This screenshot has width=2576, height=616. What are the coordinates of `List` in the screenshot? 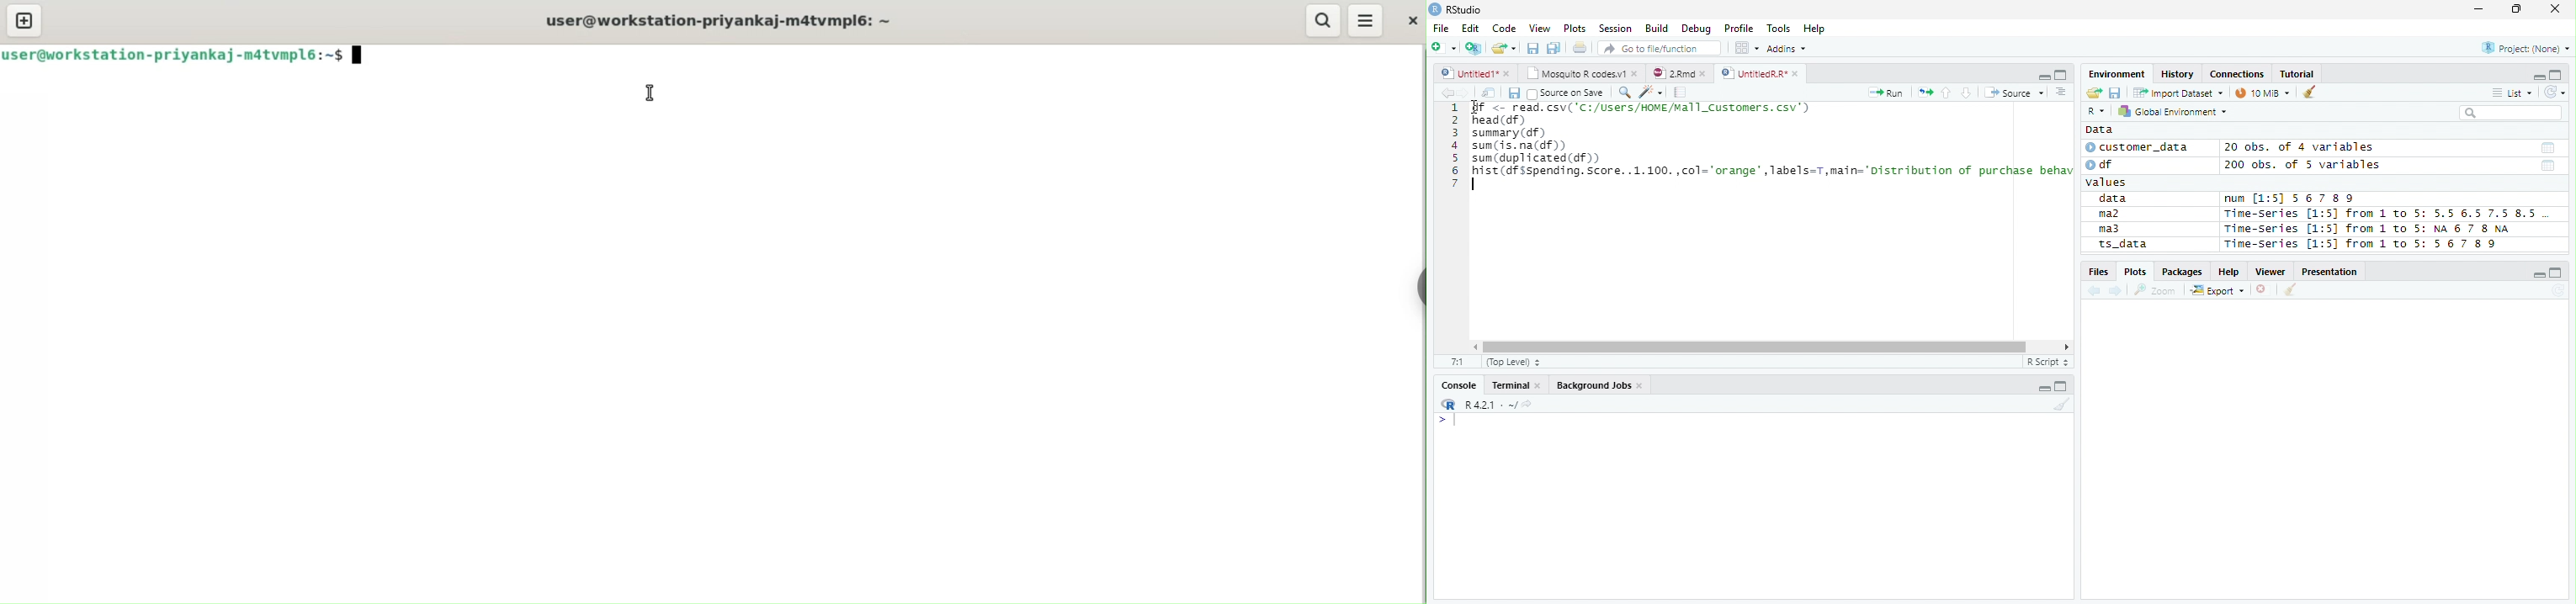 It's located at (2511, 93).